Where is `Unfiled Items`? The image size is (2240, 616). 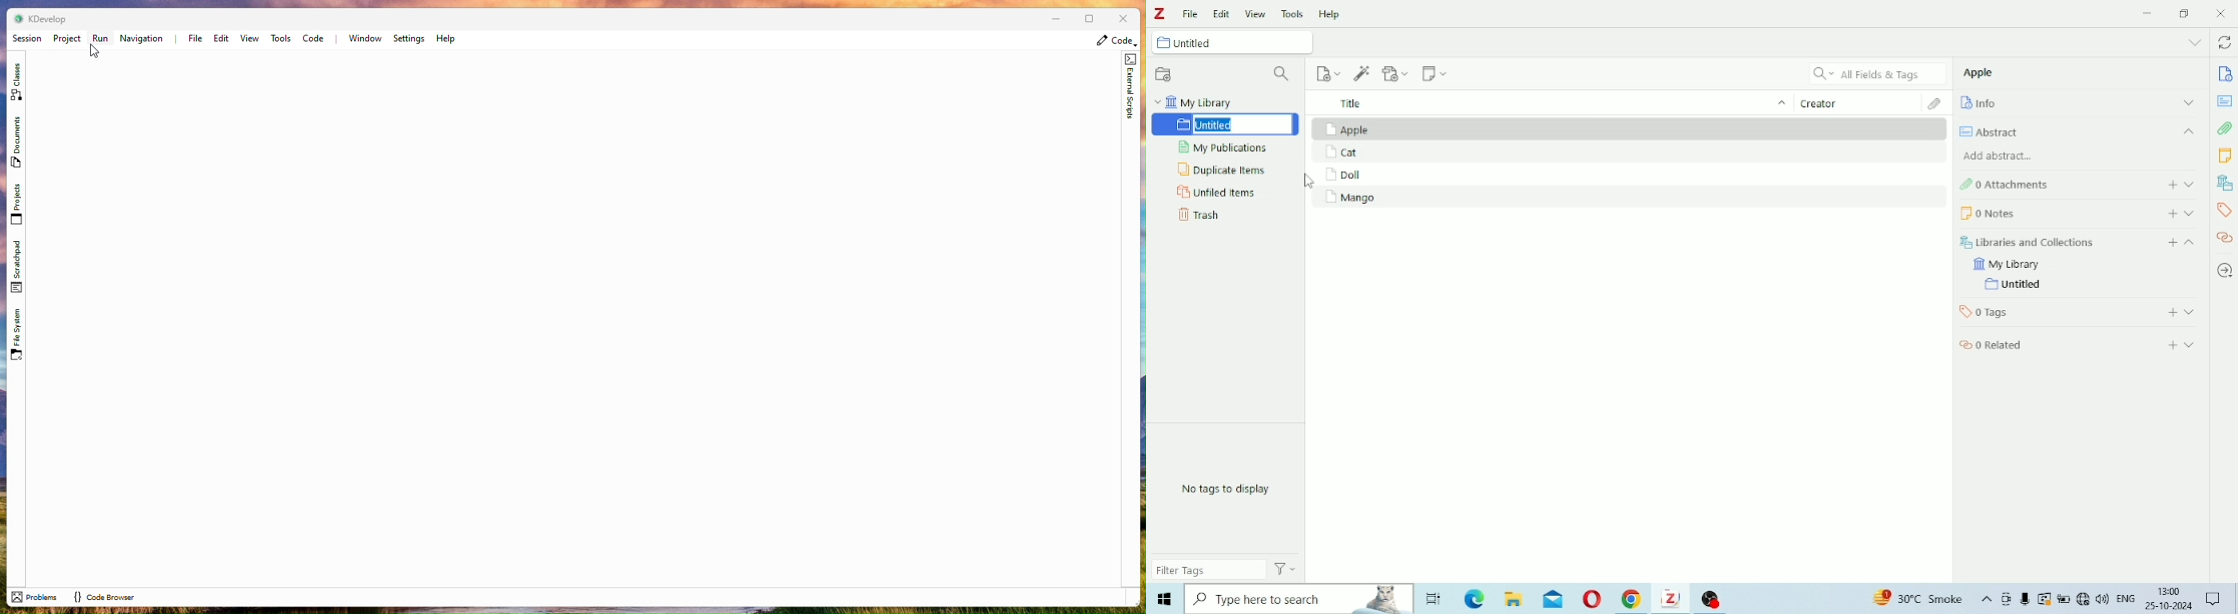 Unfiled Items is located at coordinates (1216, 192).